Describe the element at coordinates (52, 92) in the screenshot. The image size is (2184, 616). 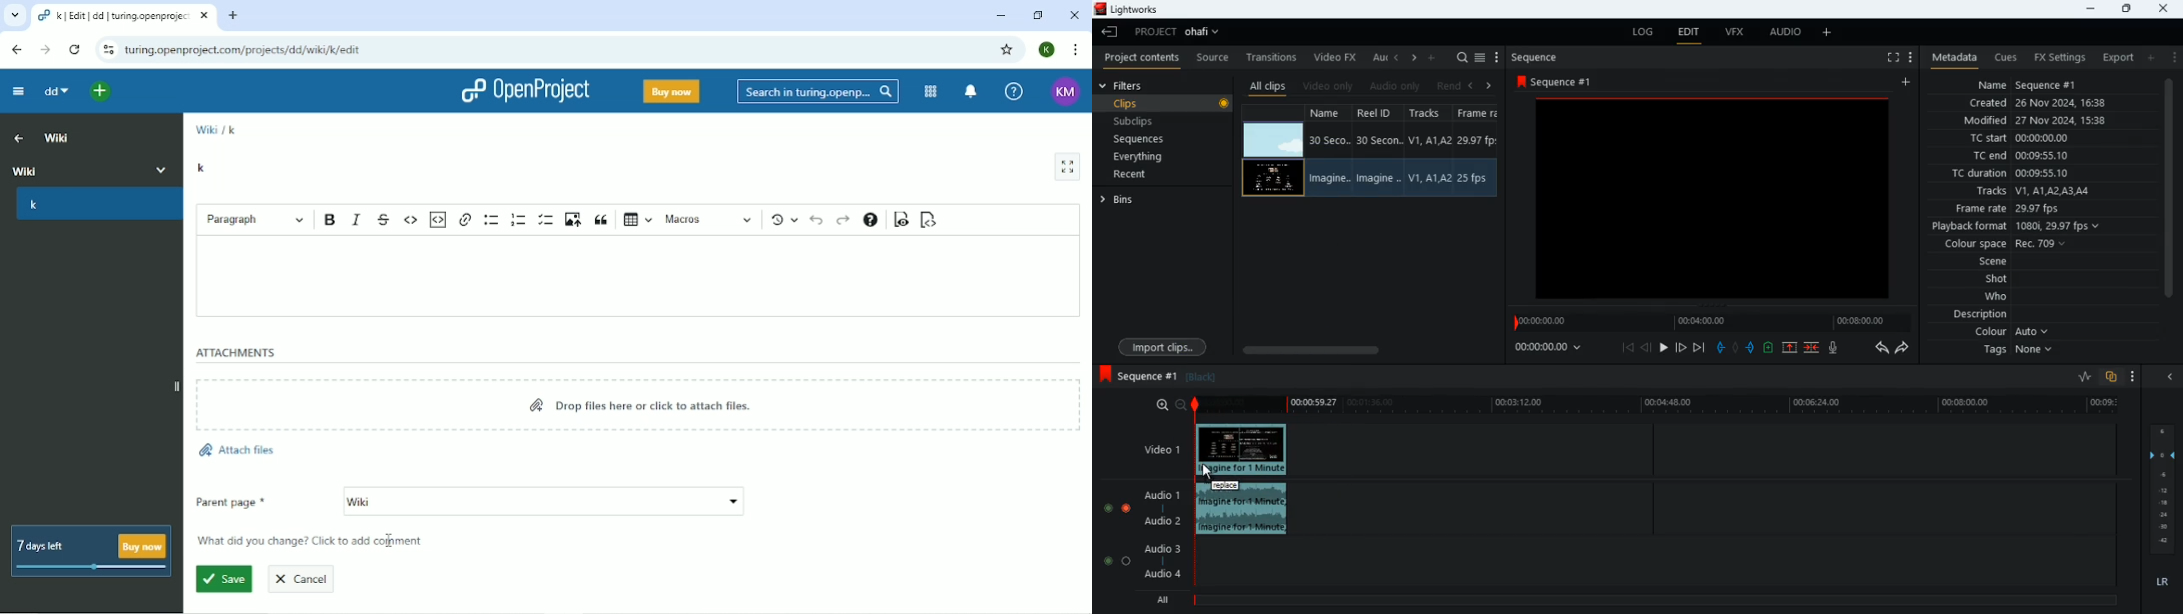
I see `dd` at that location.